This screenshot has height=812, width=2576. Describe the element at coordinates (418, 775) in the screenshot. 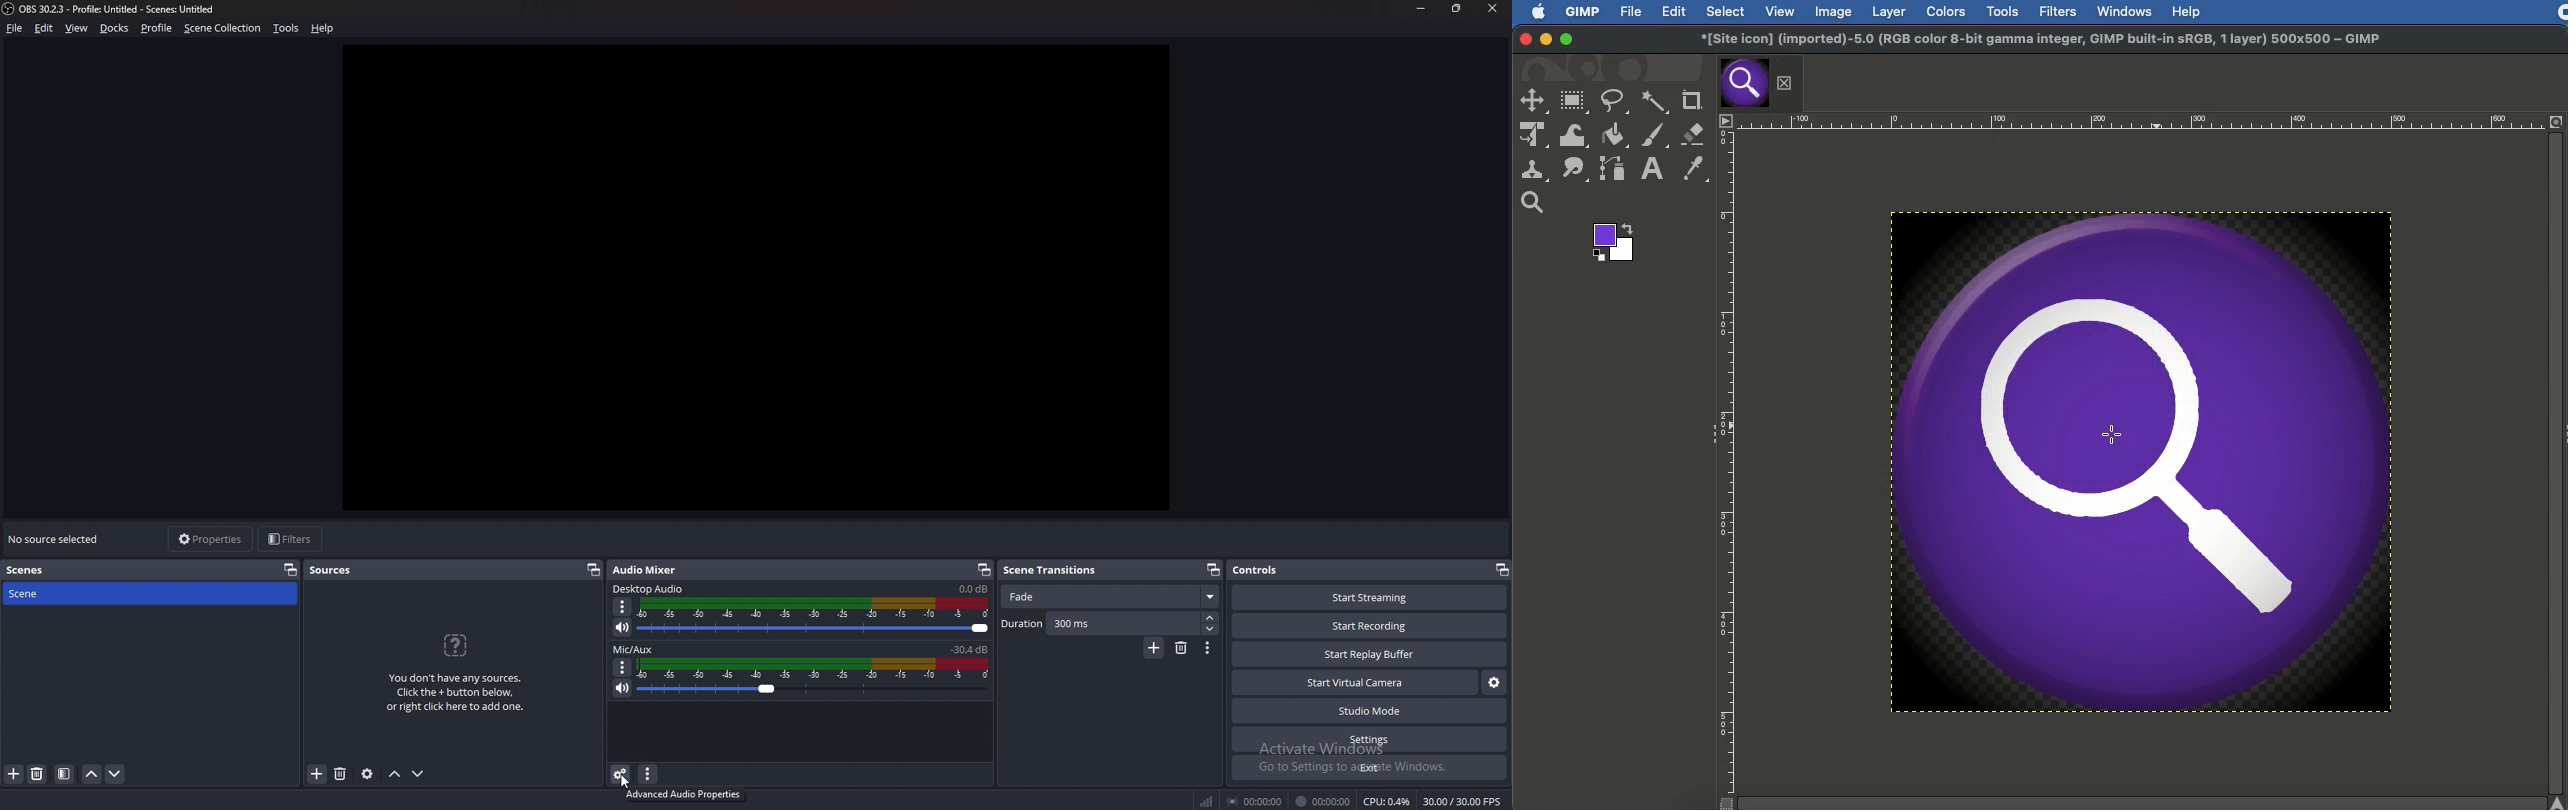

I see `move source down` at that location.